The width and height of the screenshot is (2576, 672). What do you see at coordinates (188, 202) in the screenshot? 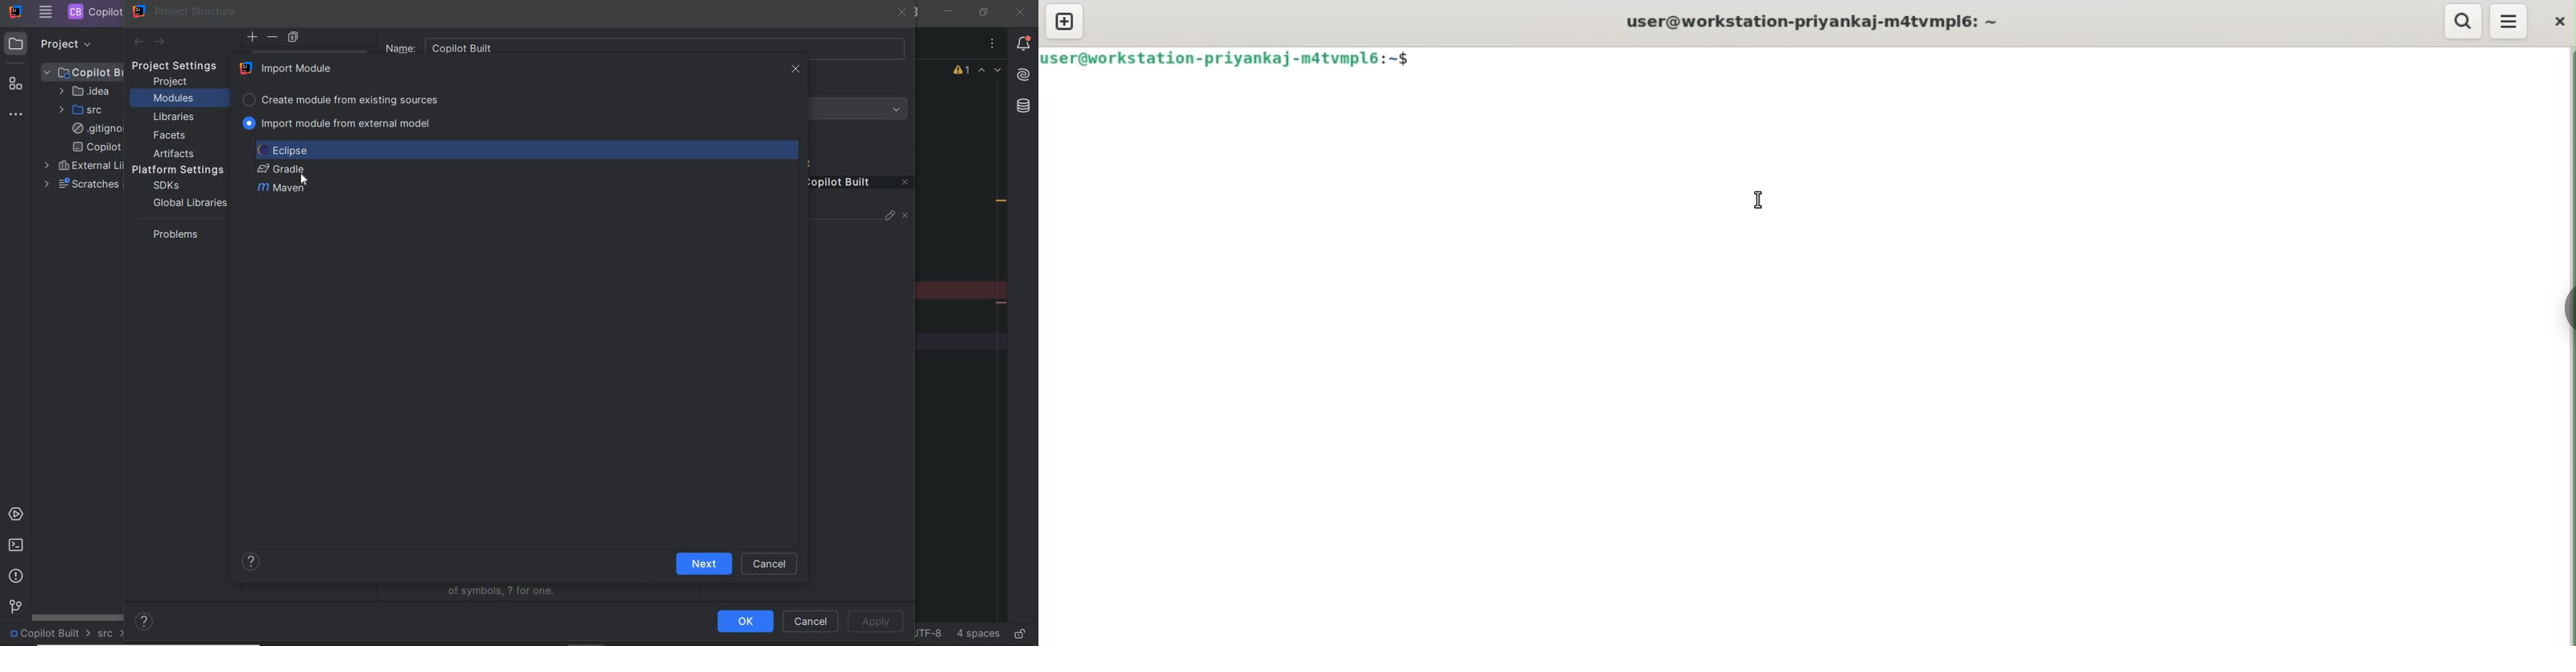
I see `global libraries` at bounding box center [188, 202].